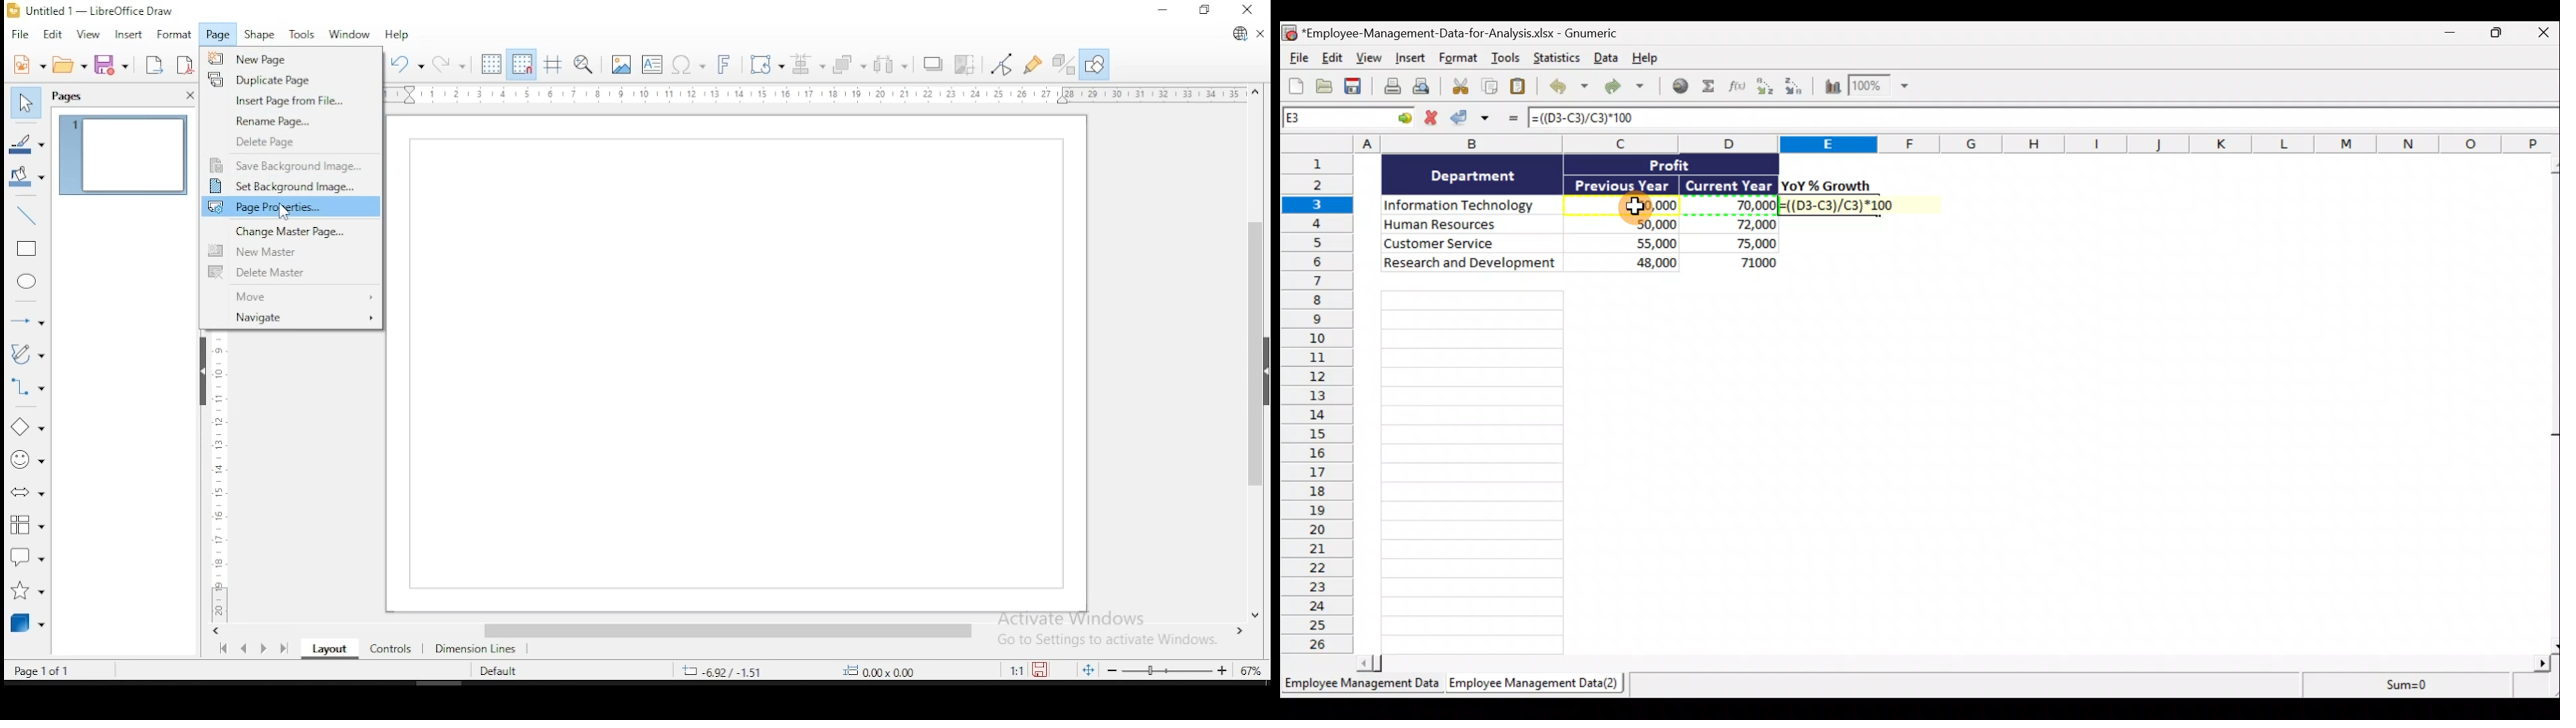  I want to click on Page, so click(741, 363).